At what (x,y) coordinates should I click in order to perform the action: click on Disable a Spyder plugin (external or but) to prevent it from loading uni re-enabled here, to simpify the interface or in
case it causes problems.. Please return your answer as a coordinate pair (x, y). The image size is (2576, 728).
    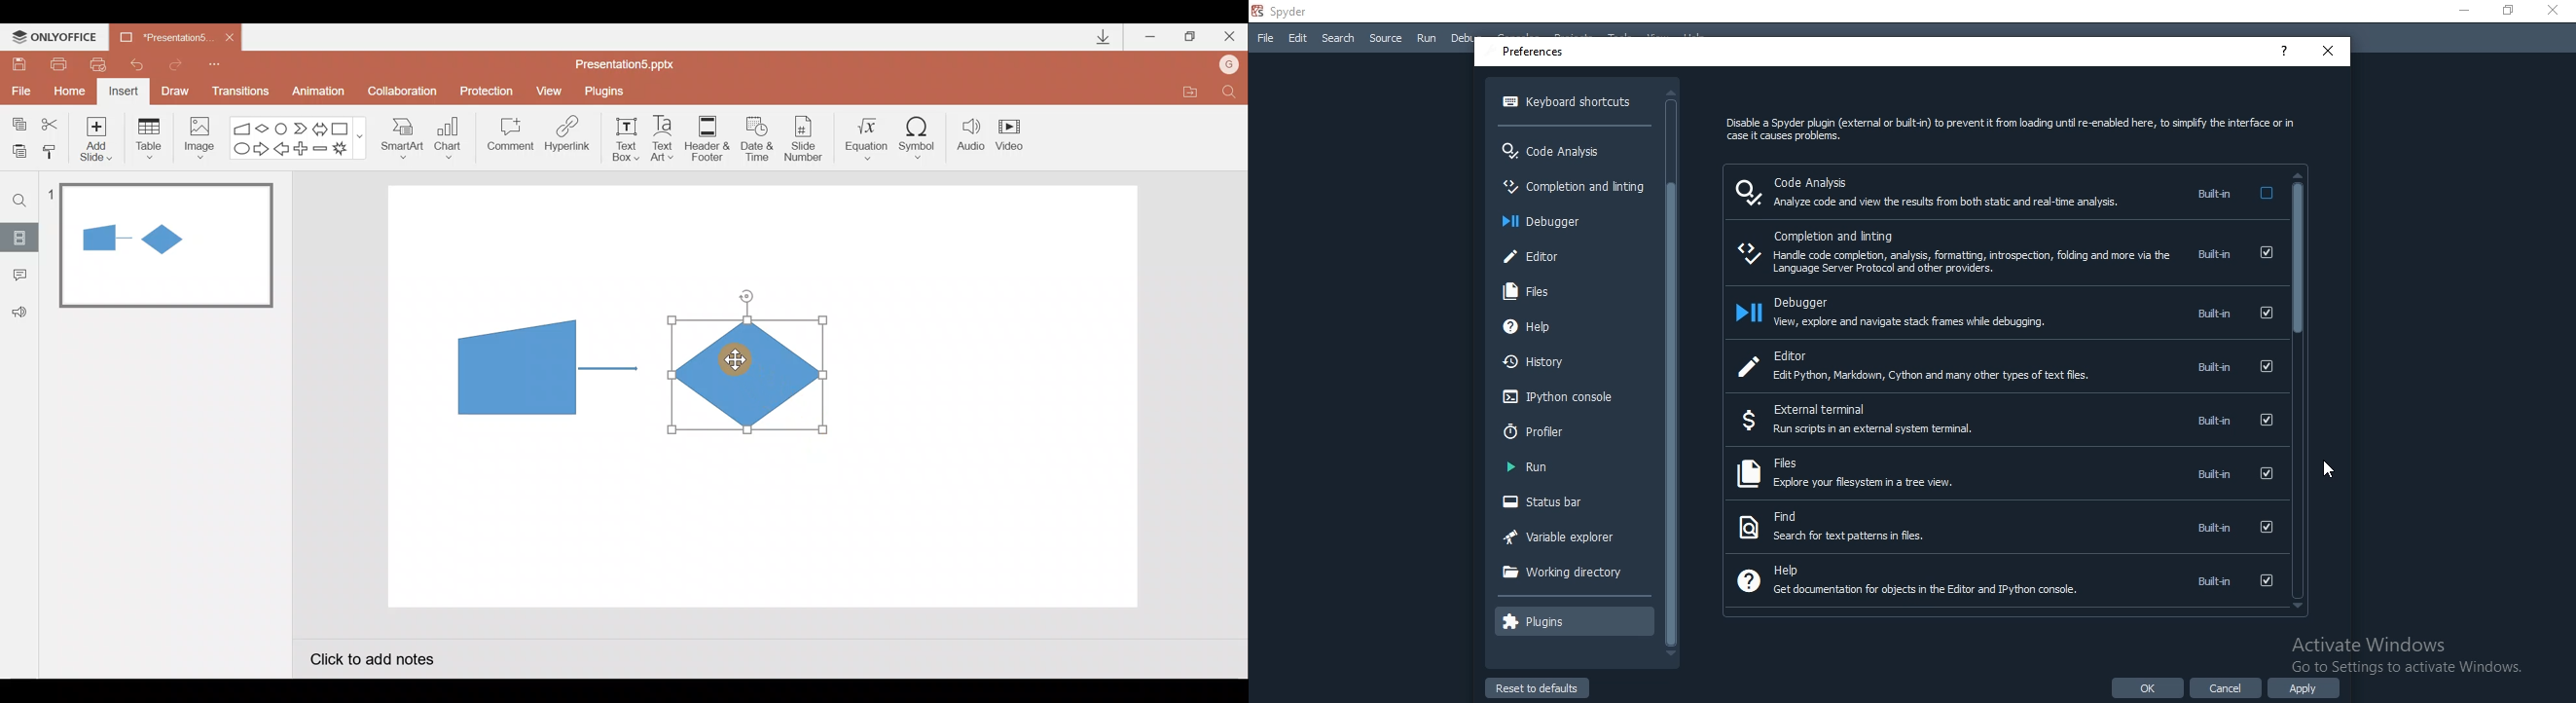
    Looking at the image, I should click on (2004, 131).